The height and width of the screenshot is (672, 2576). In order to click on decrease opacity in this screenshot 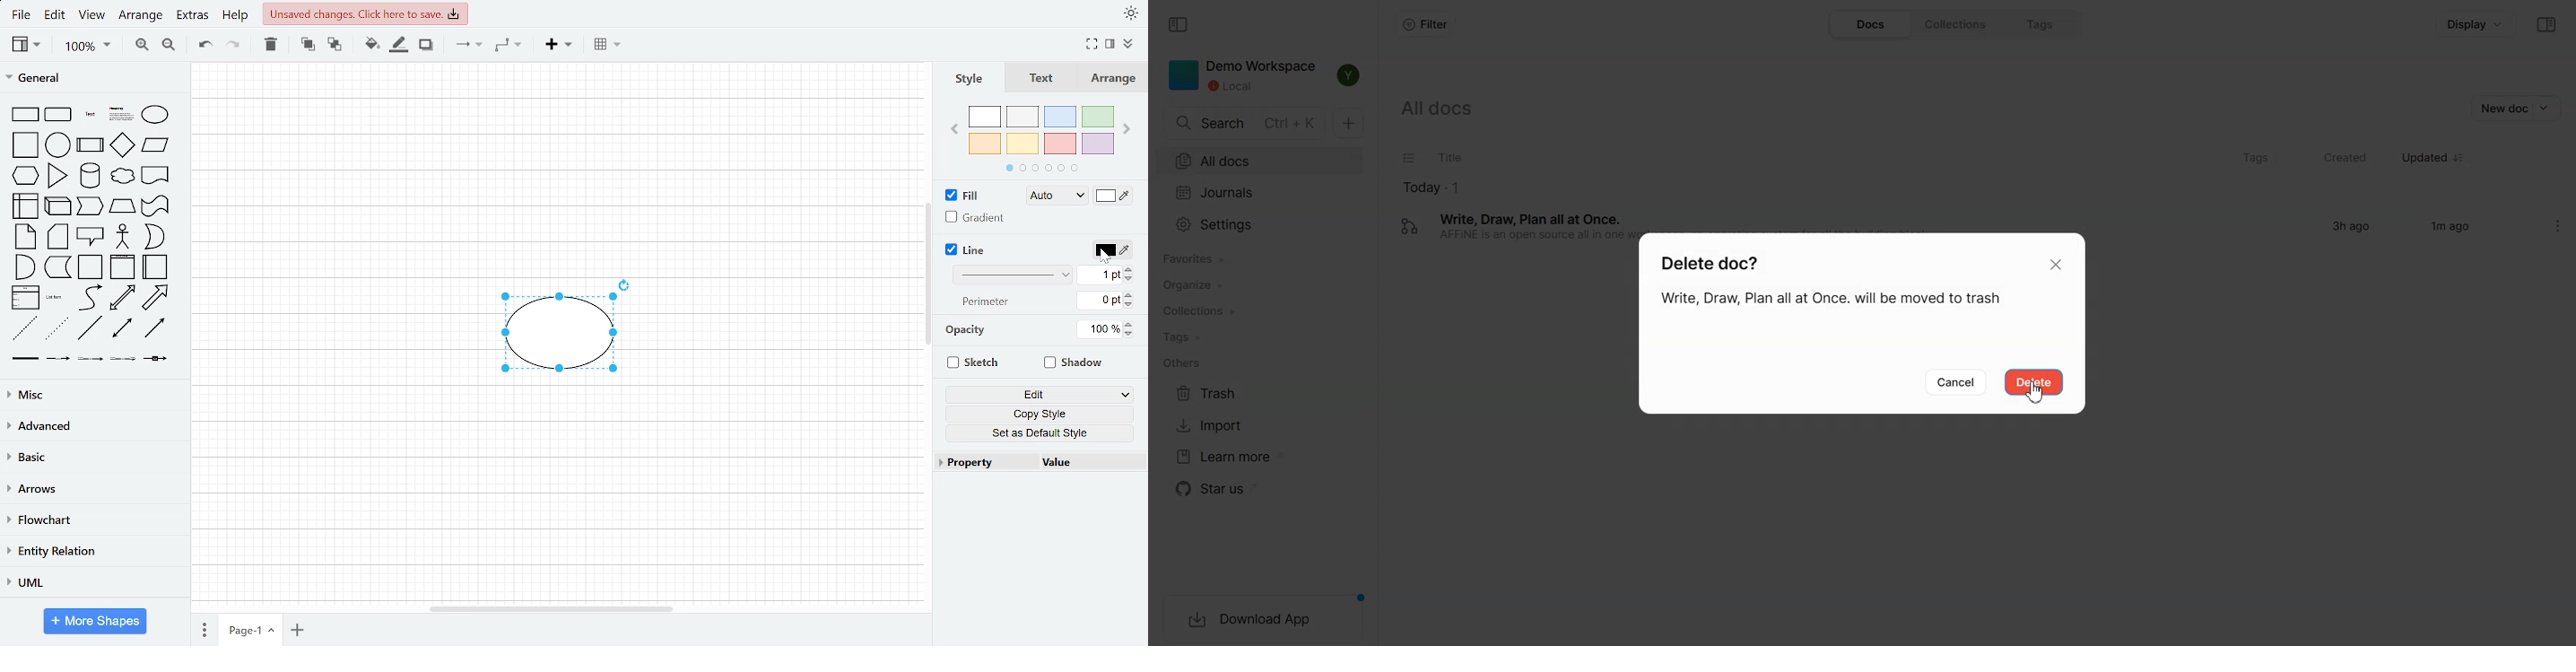, I will do `click(1128, 335)`.